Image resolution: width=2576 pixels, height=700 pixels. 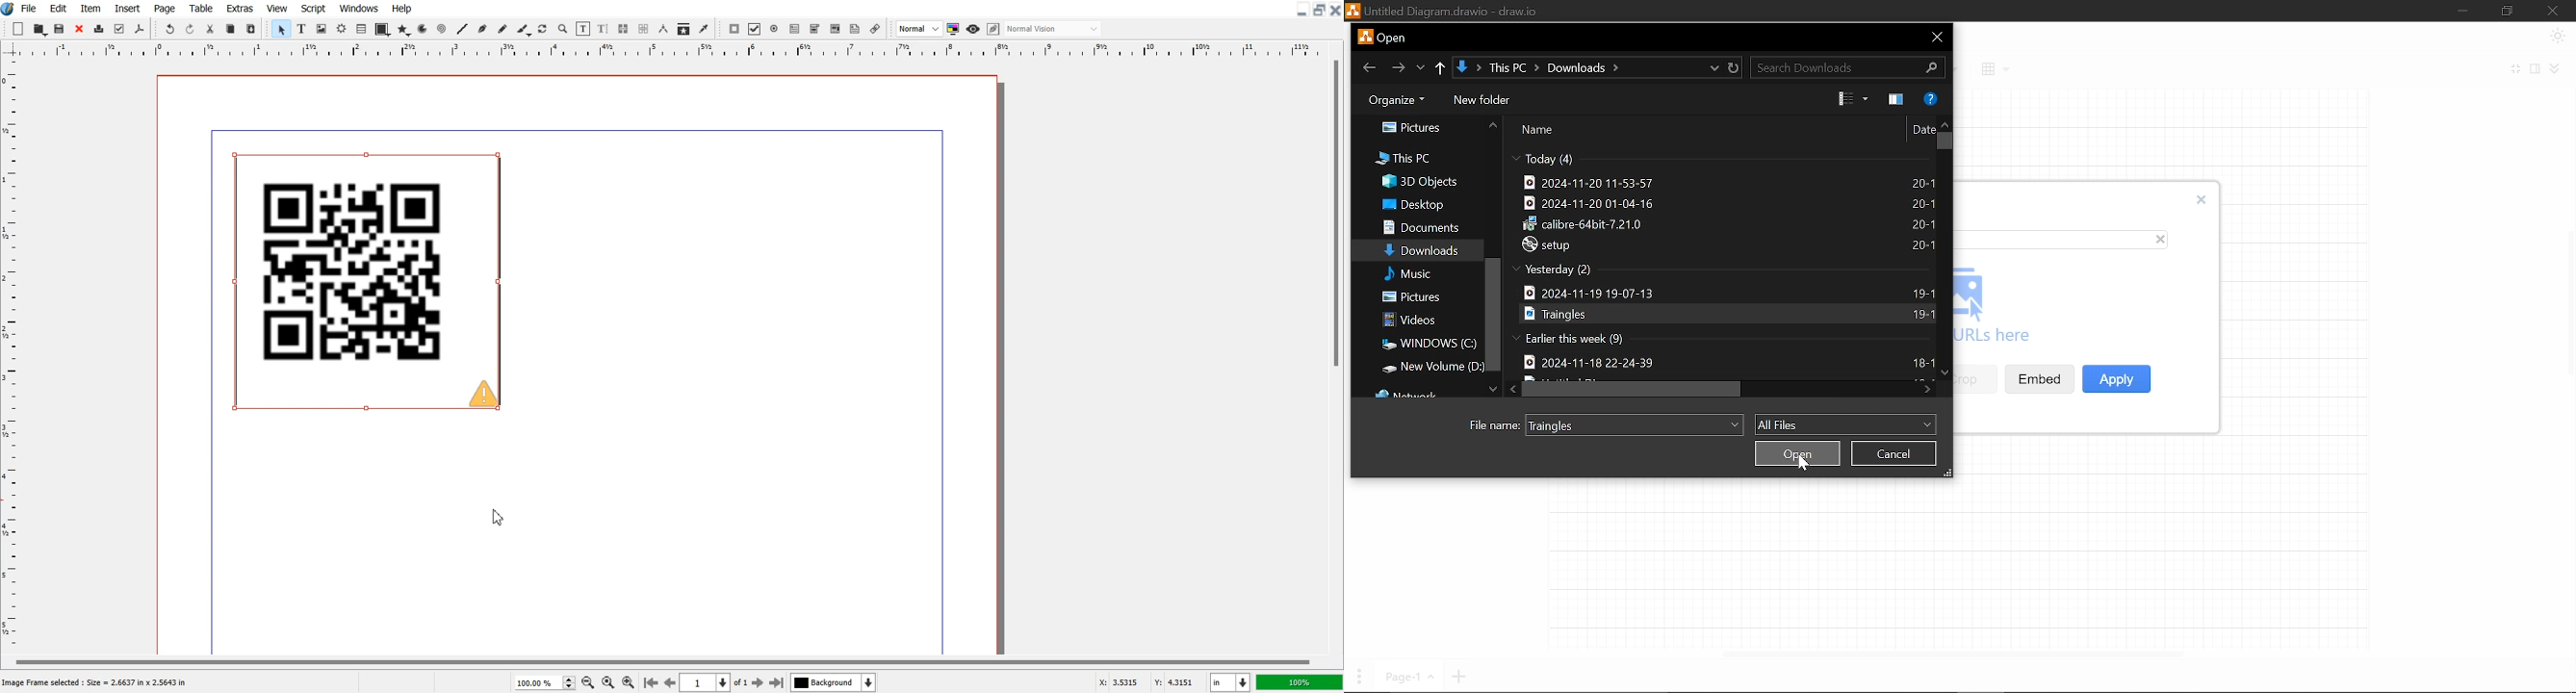 I want to click on Horizontal Scale, so click(x=13, y=356).